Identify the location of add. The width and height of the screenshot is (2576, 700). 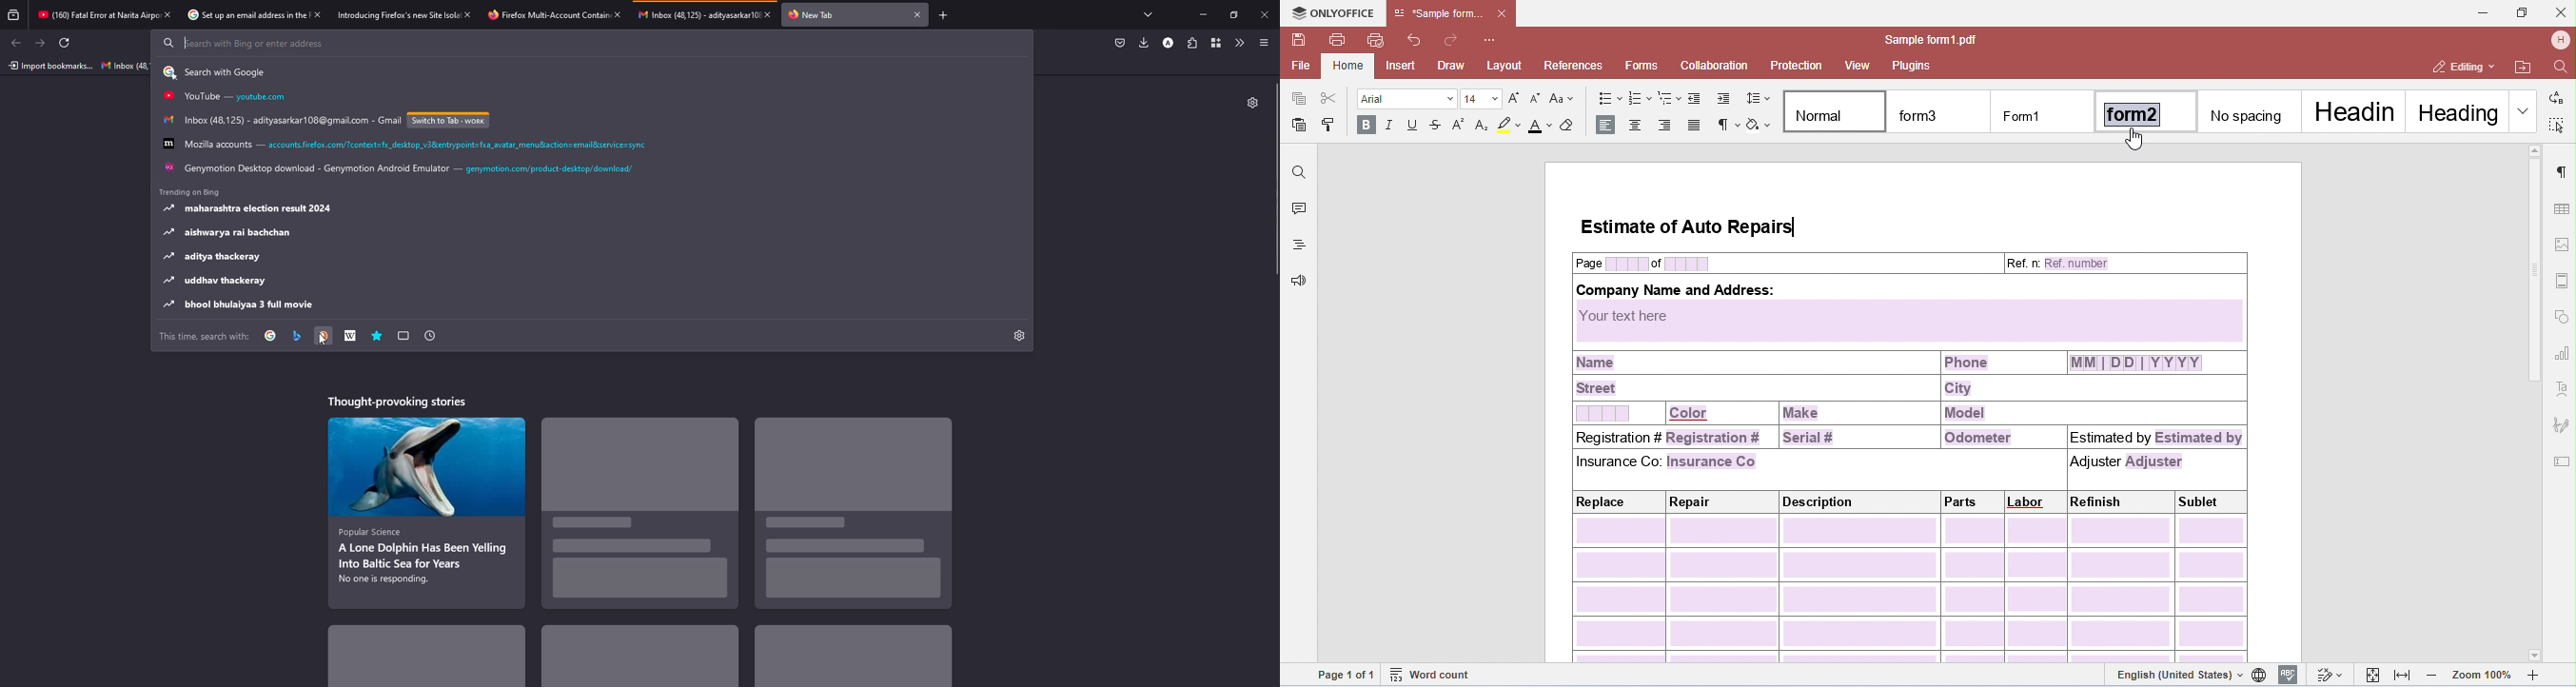
(945, 16).